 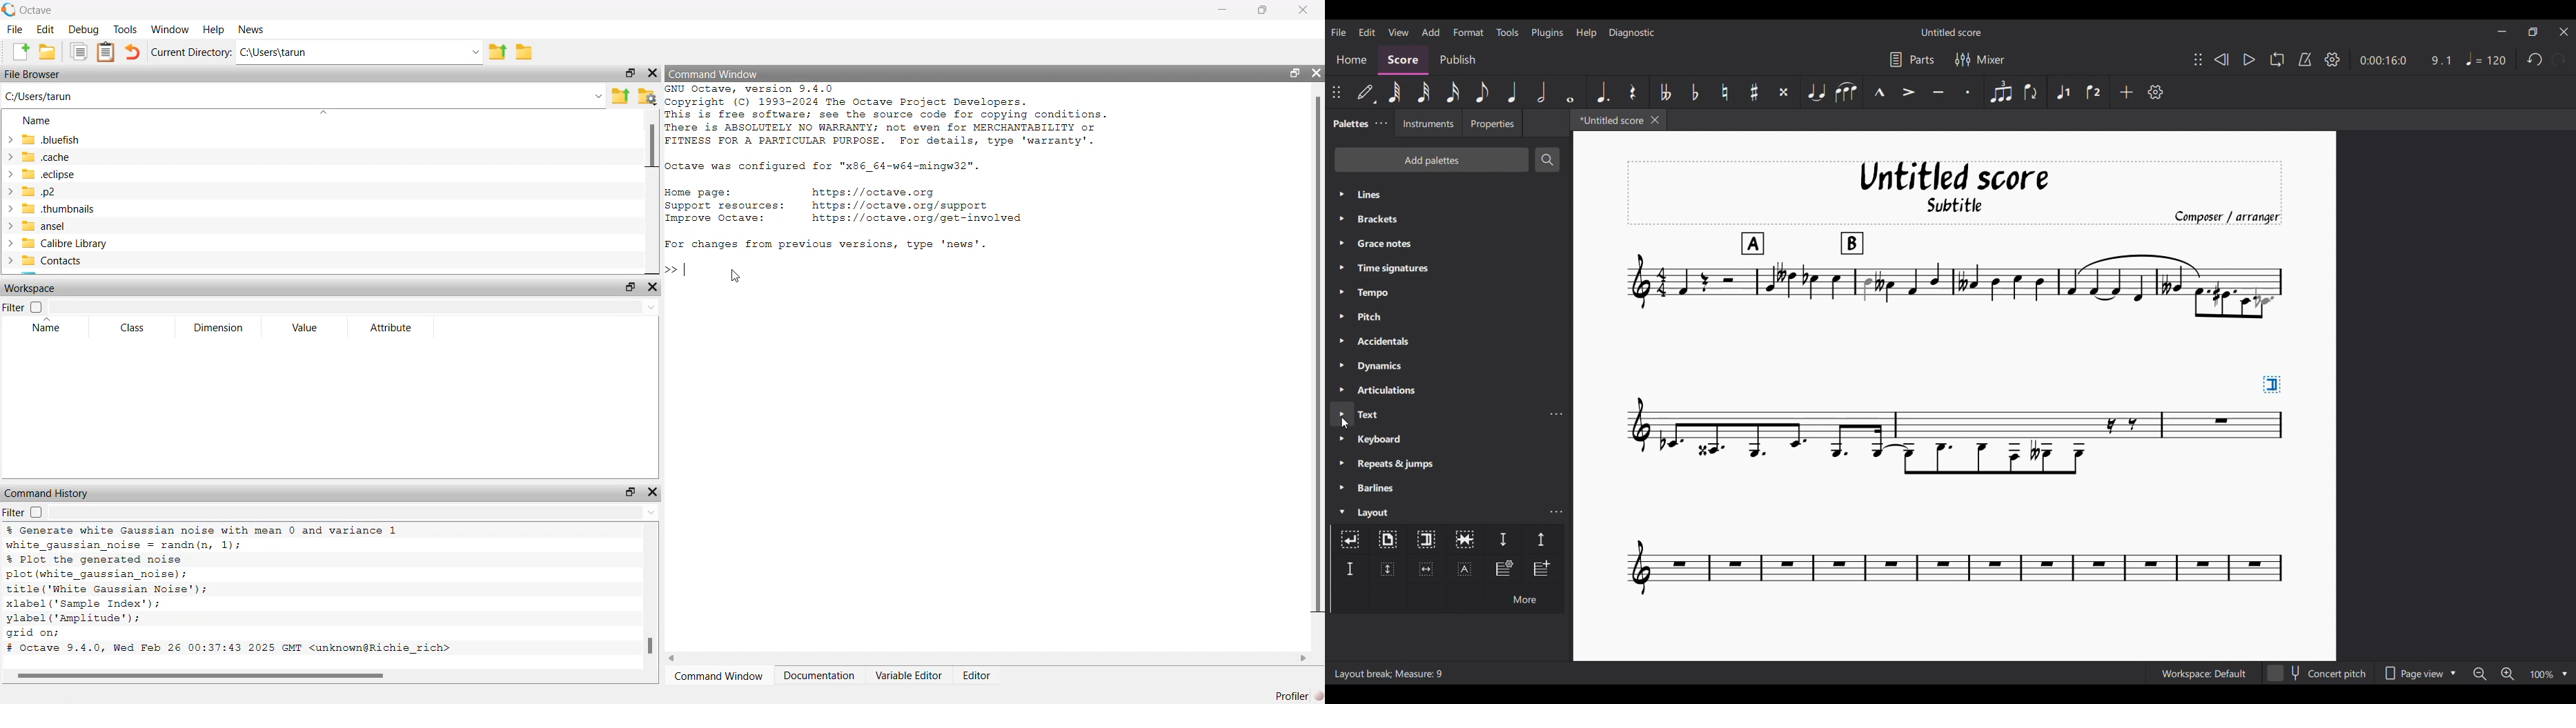 I want to click on Toggle flat, so click(x=1695, y=92).